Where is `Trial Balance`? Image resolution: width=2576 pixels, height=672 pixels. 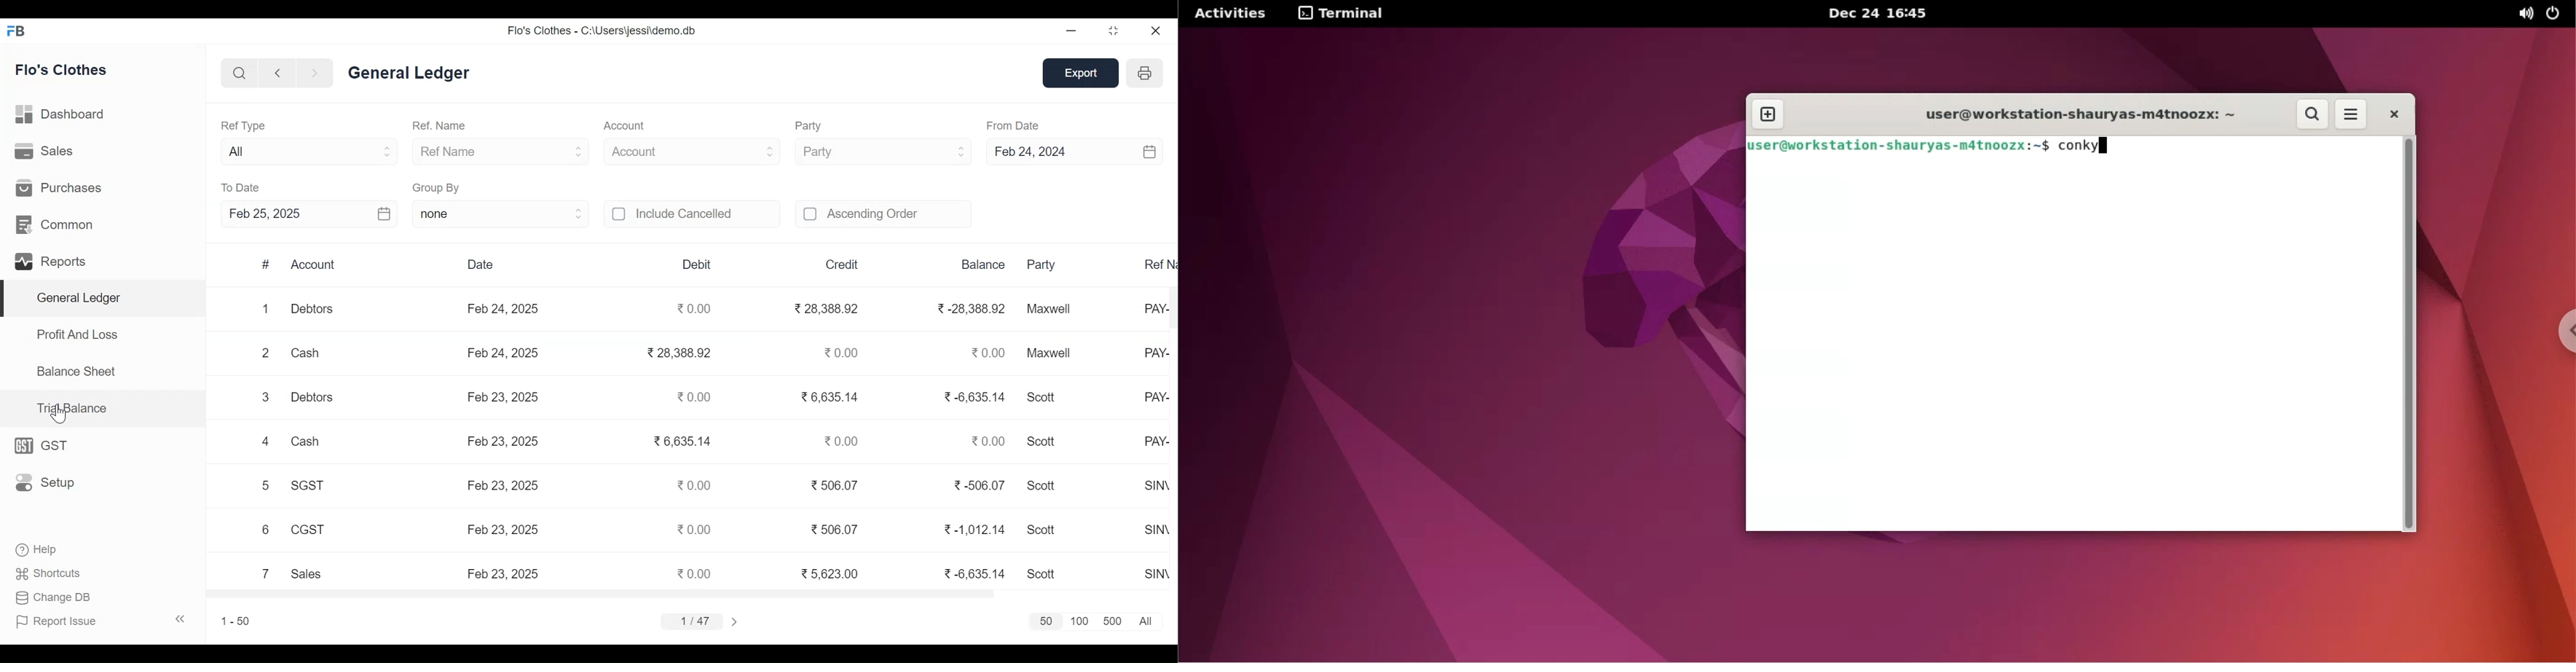 Trial Balance is located at coordinates (79, 408).